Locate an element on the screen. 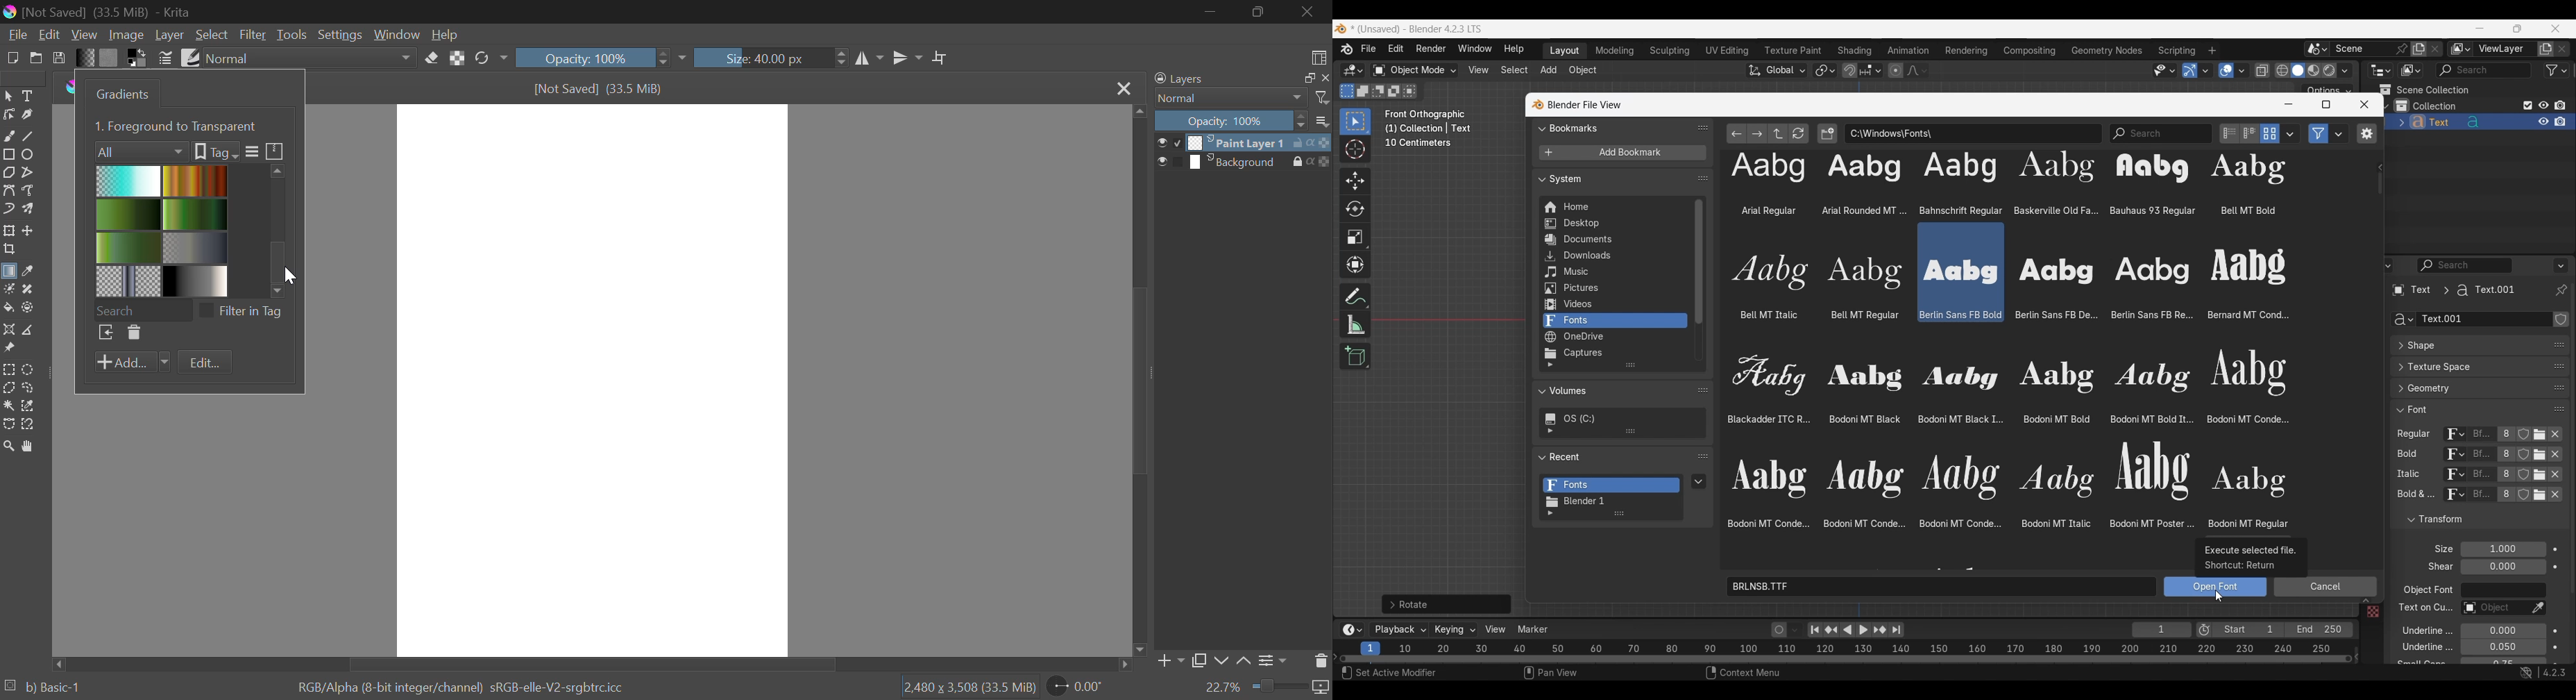  Shading workspace  is located at coordinates (1856, 51).